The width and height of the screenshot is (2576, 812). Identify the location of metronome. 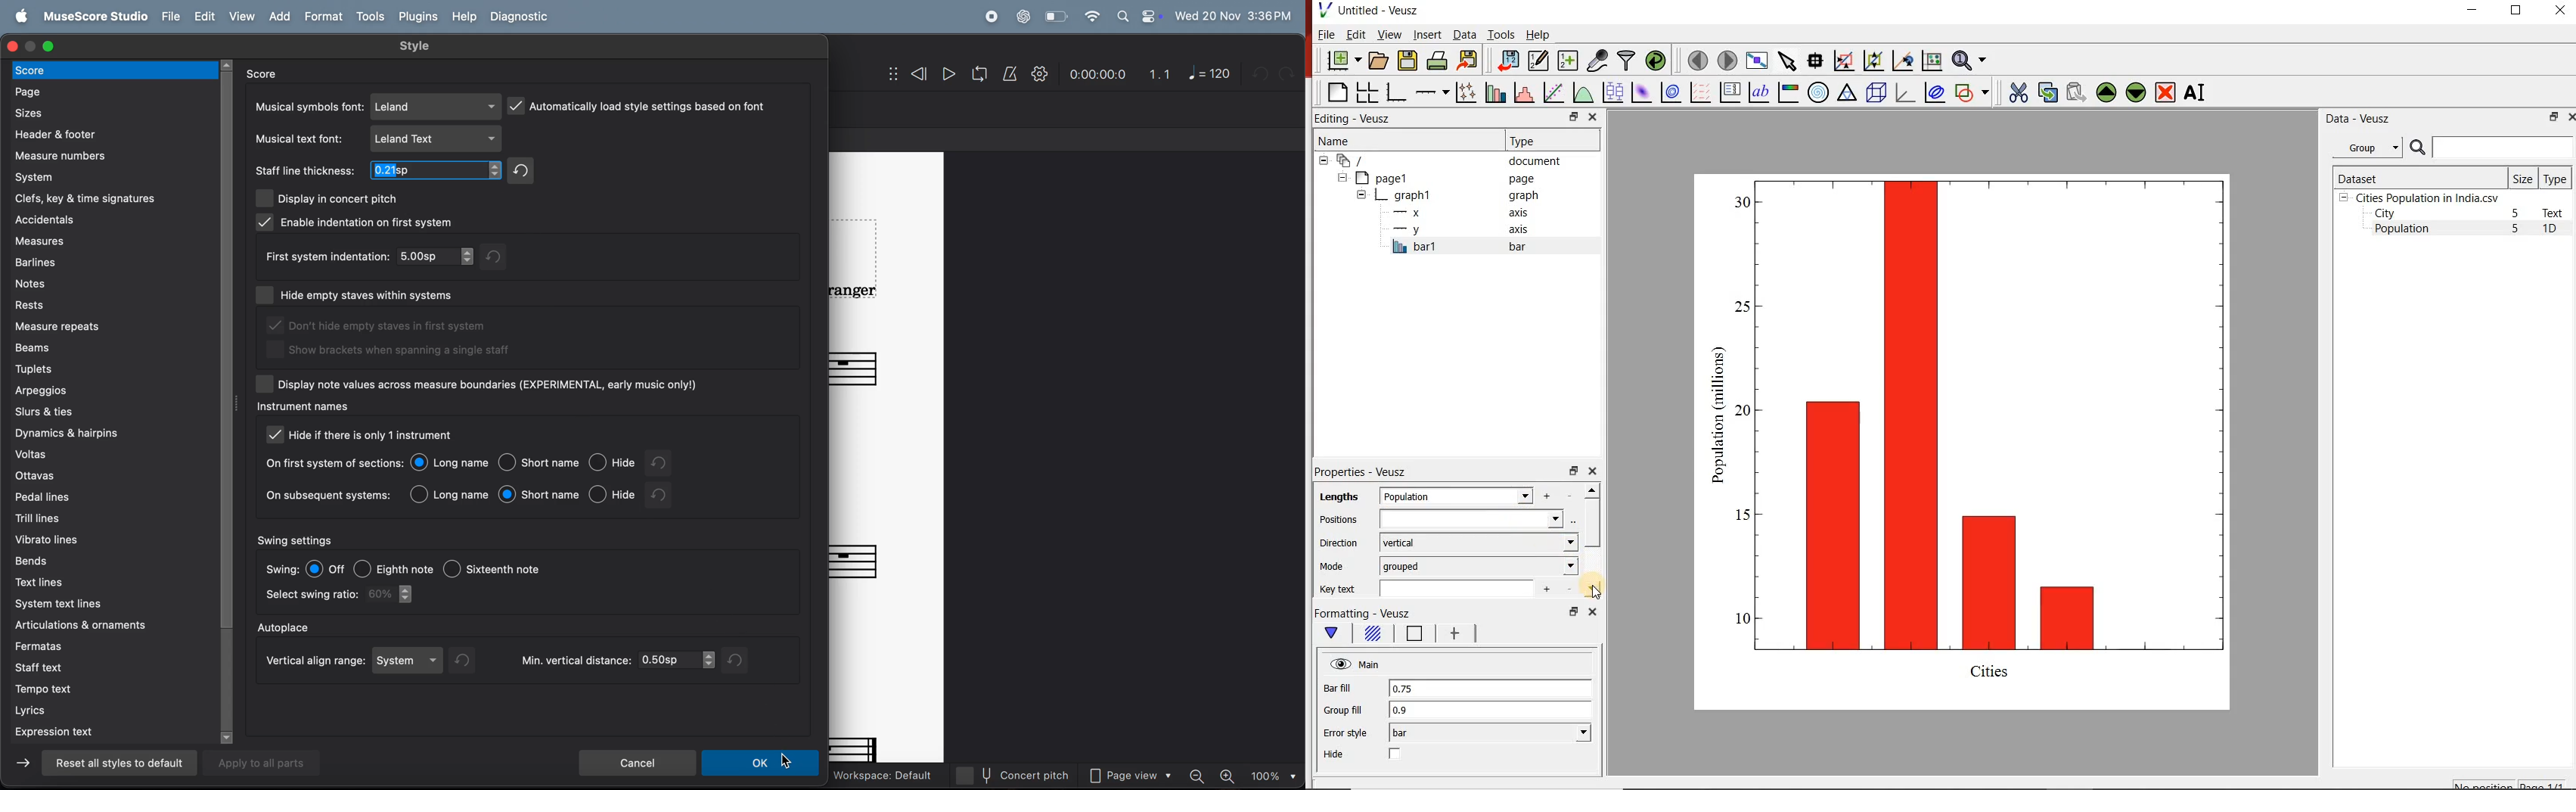
(1011, 75).